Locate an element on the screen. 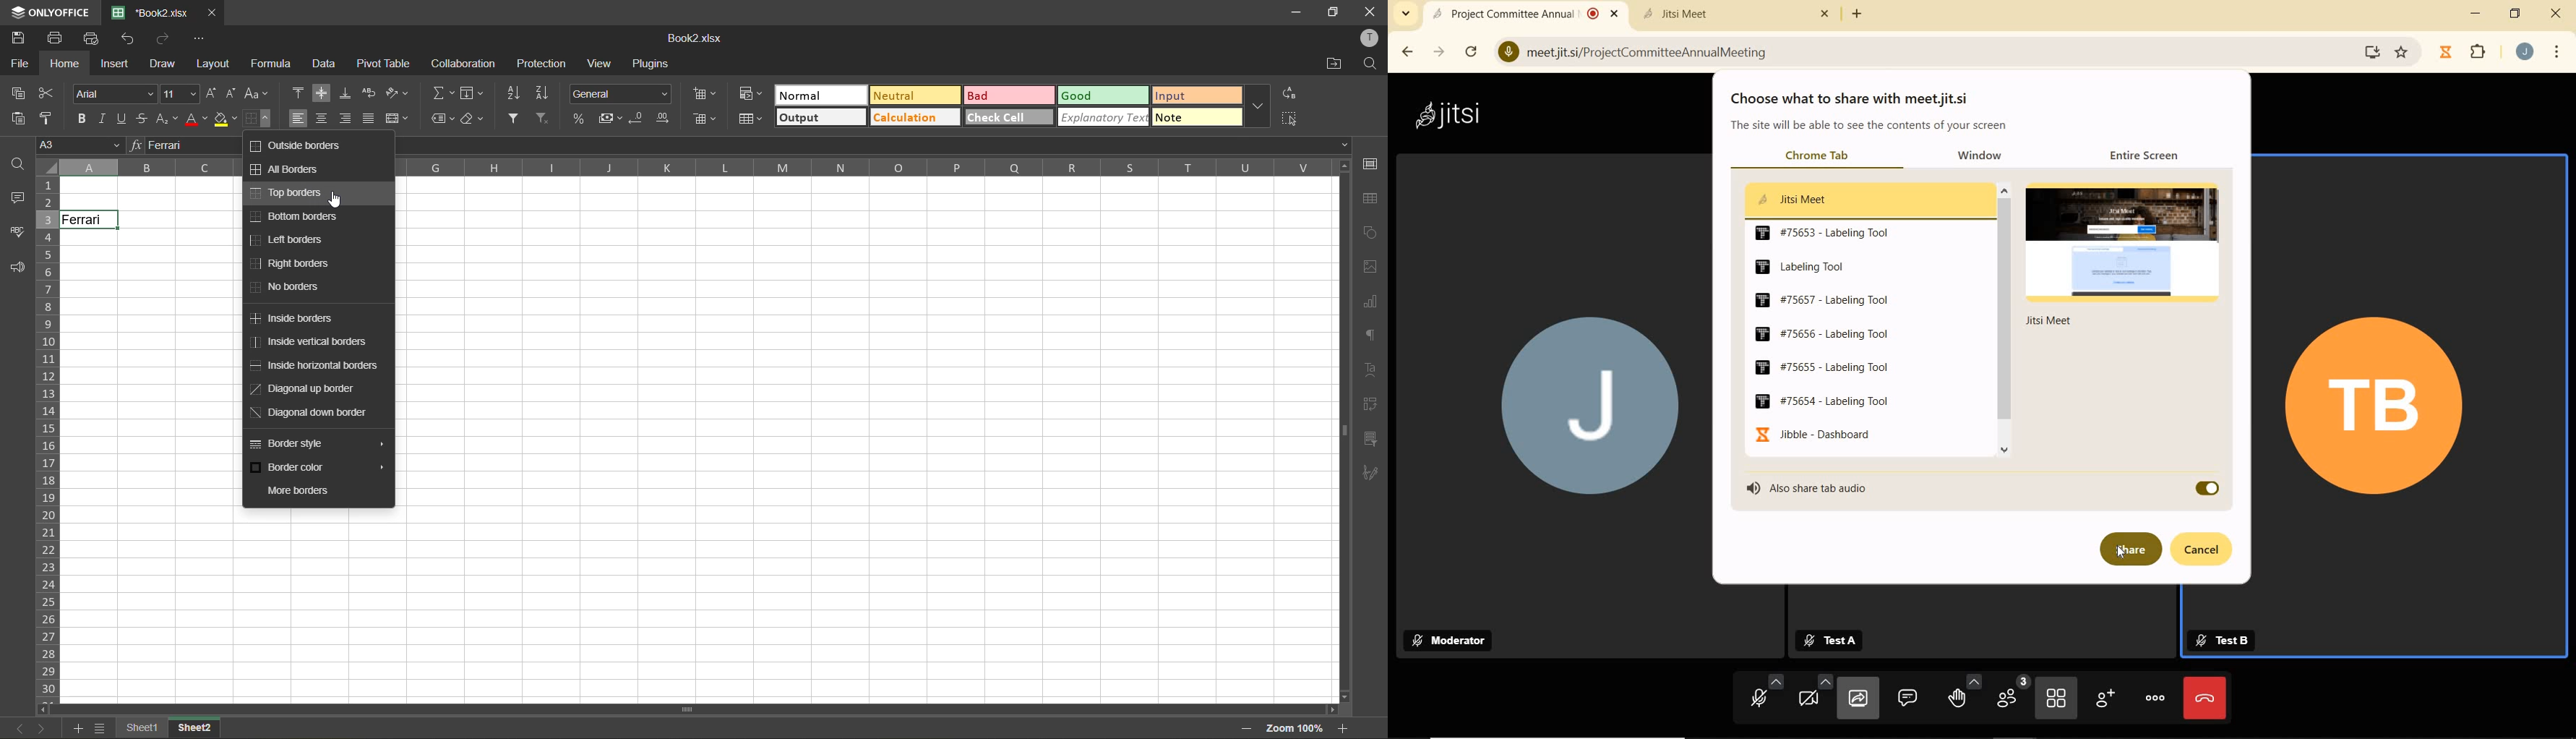 This screenshot has width=2576, height=756. data is located at coordinates (327, 64).